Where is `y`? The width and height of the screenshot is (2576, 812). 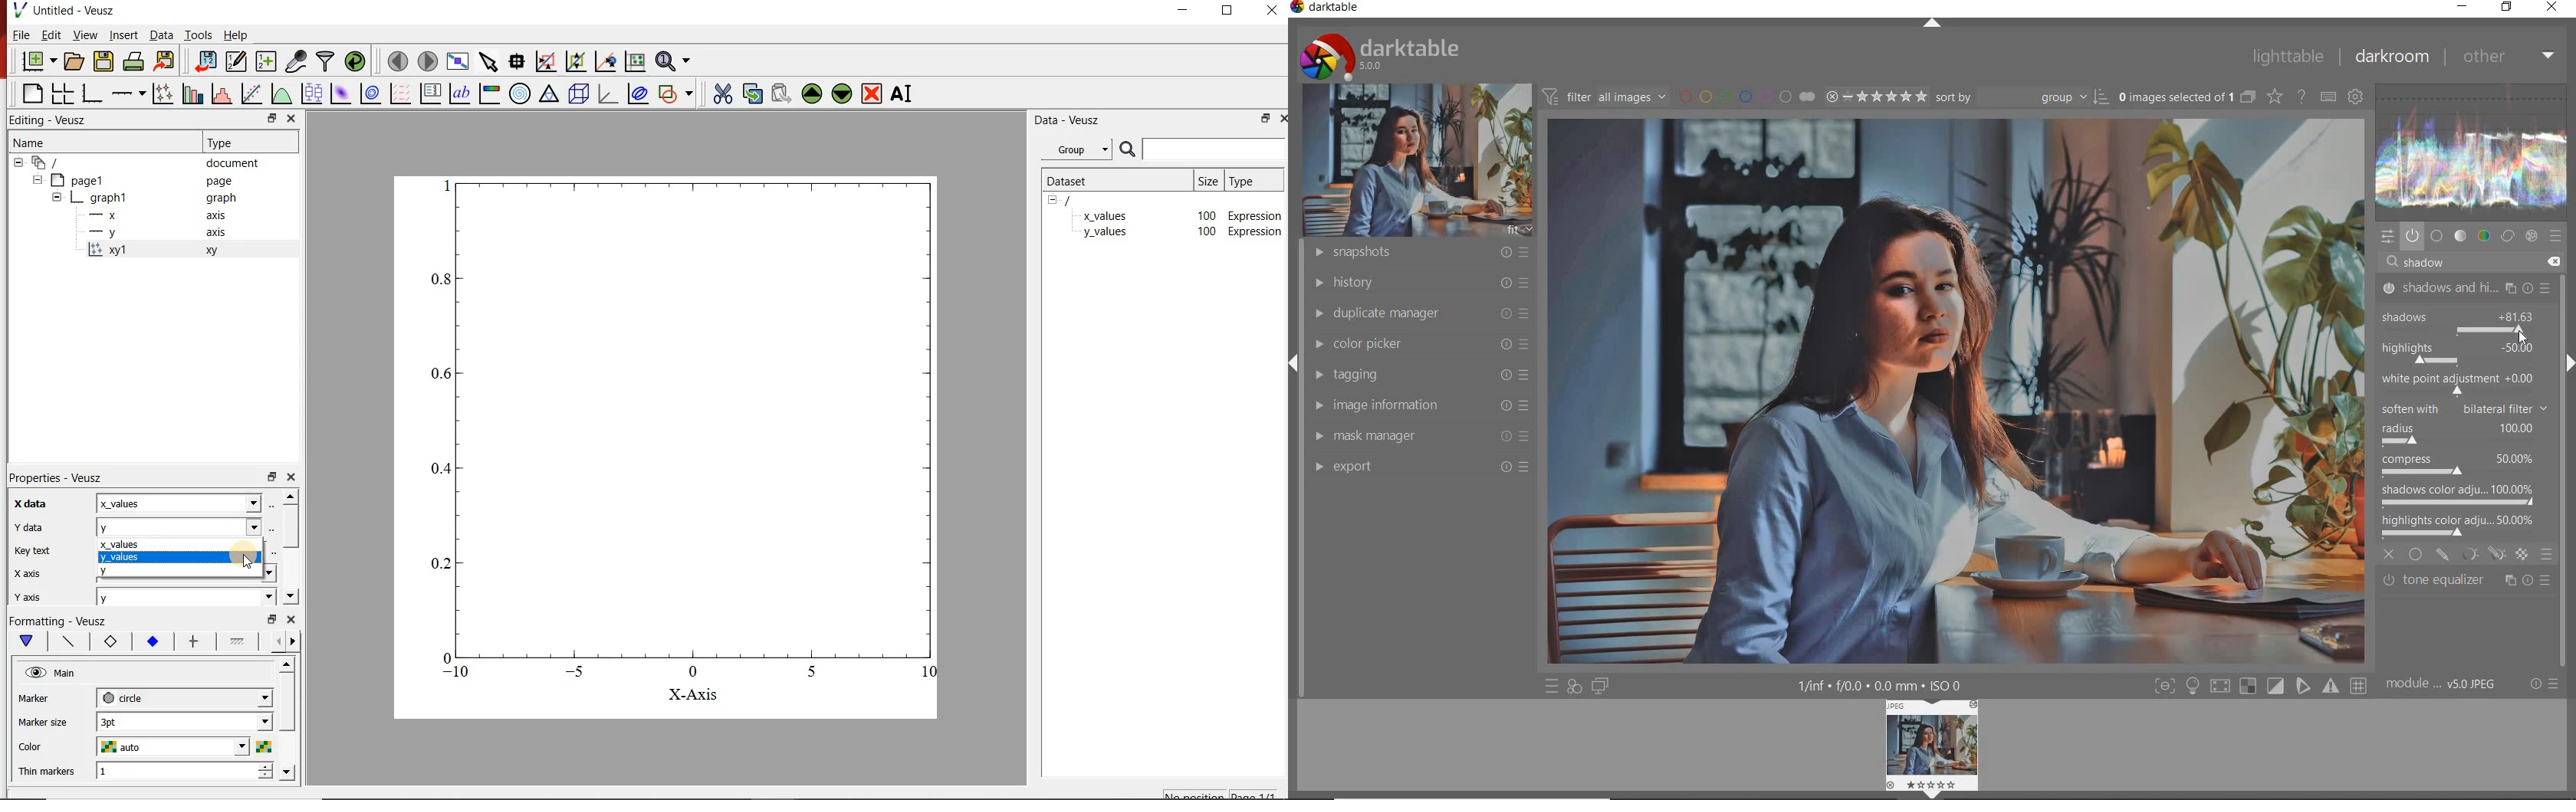 y is located at coordinates (180, 572).